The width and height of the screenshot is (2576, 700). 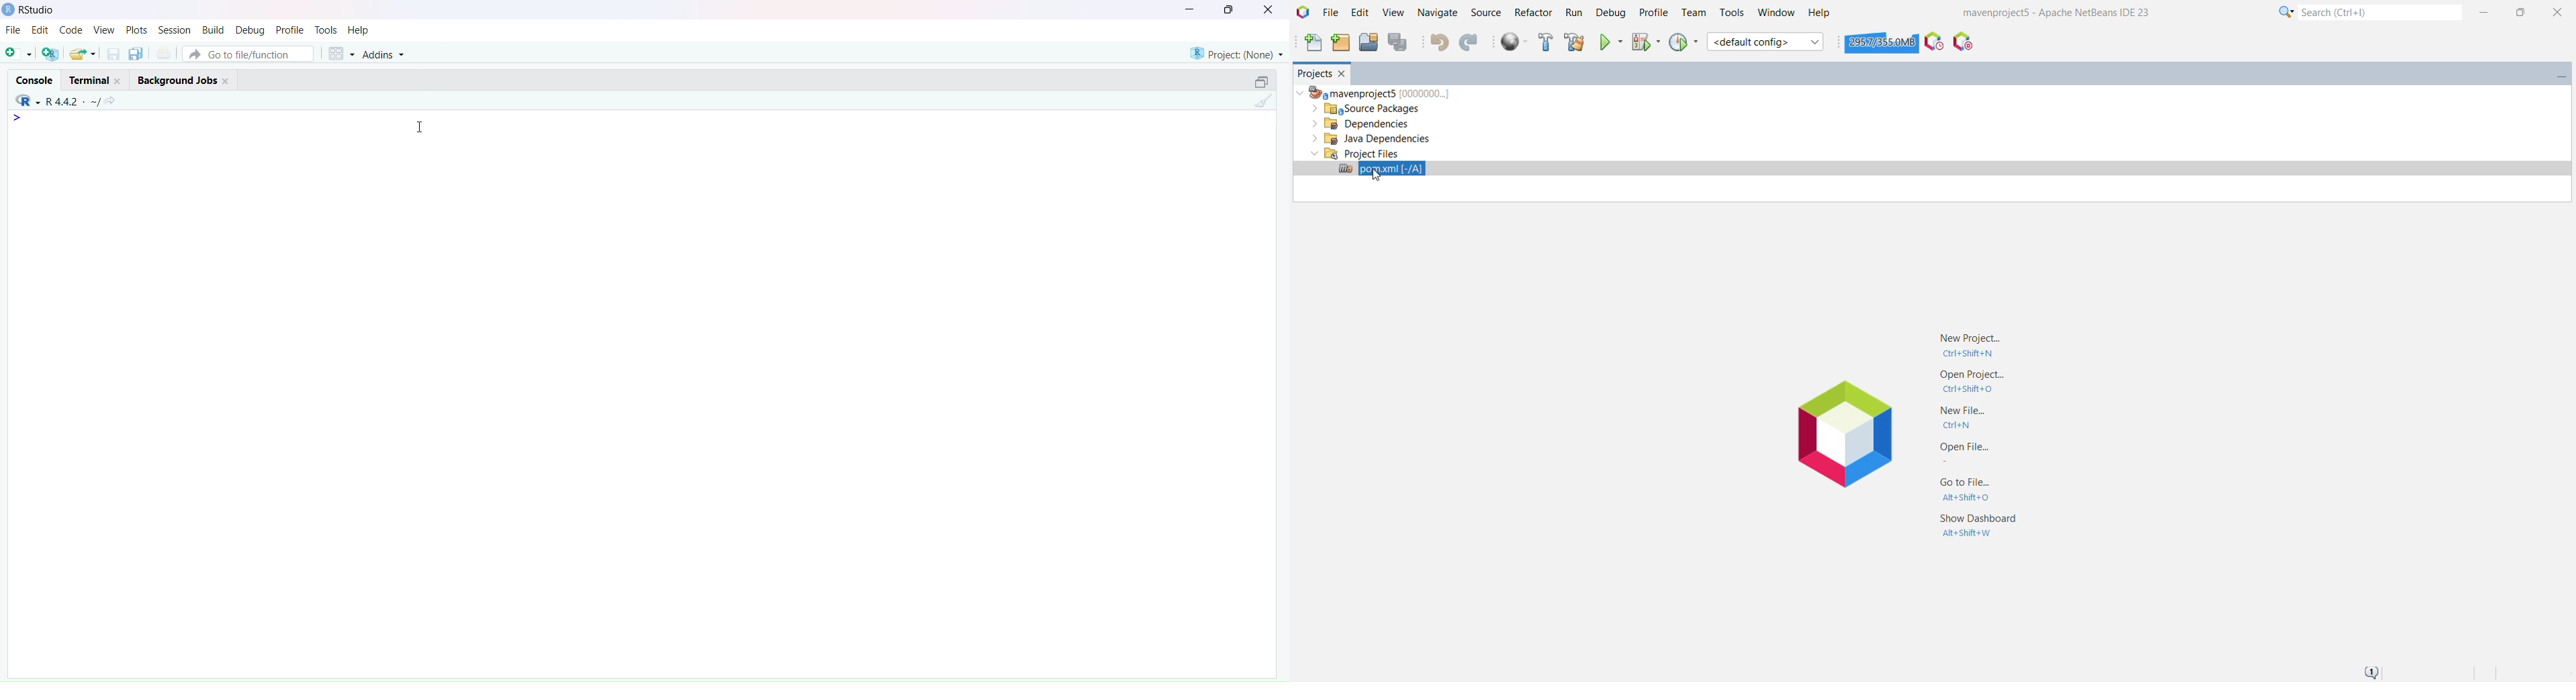 What do you see at coordinates (1234, 53) in the screenshot?
I see `project(None)` at bounding box center [1234, 53].